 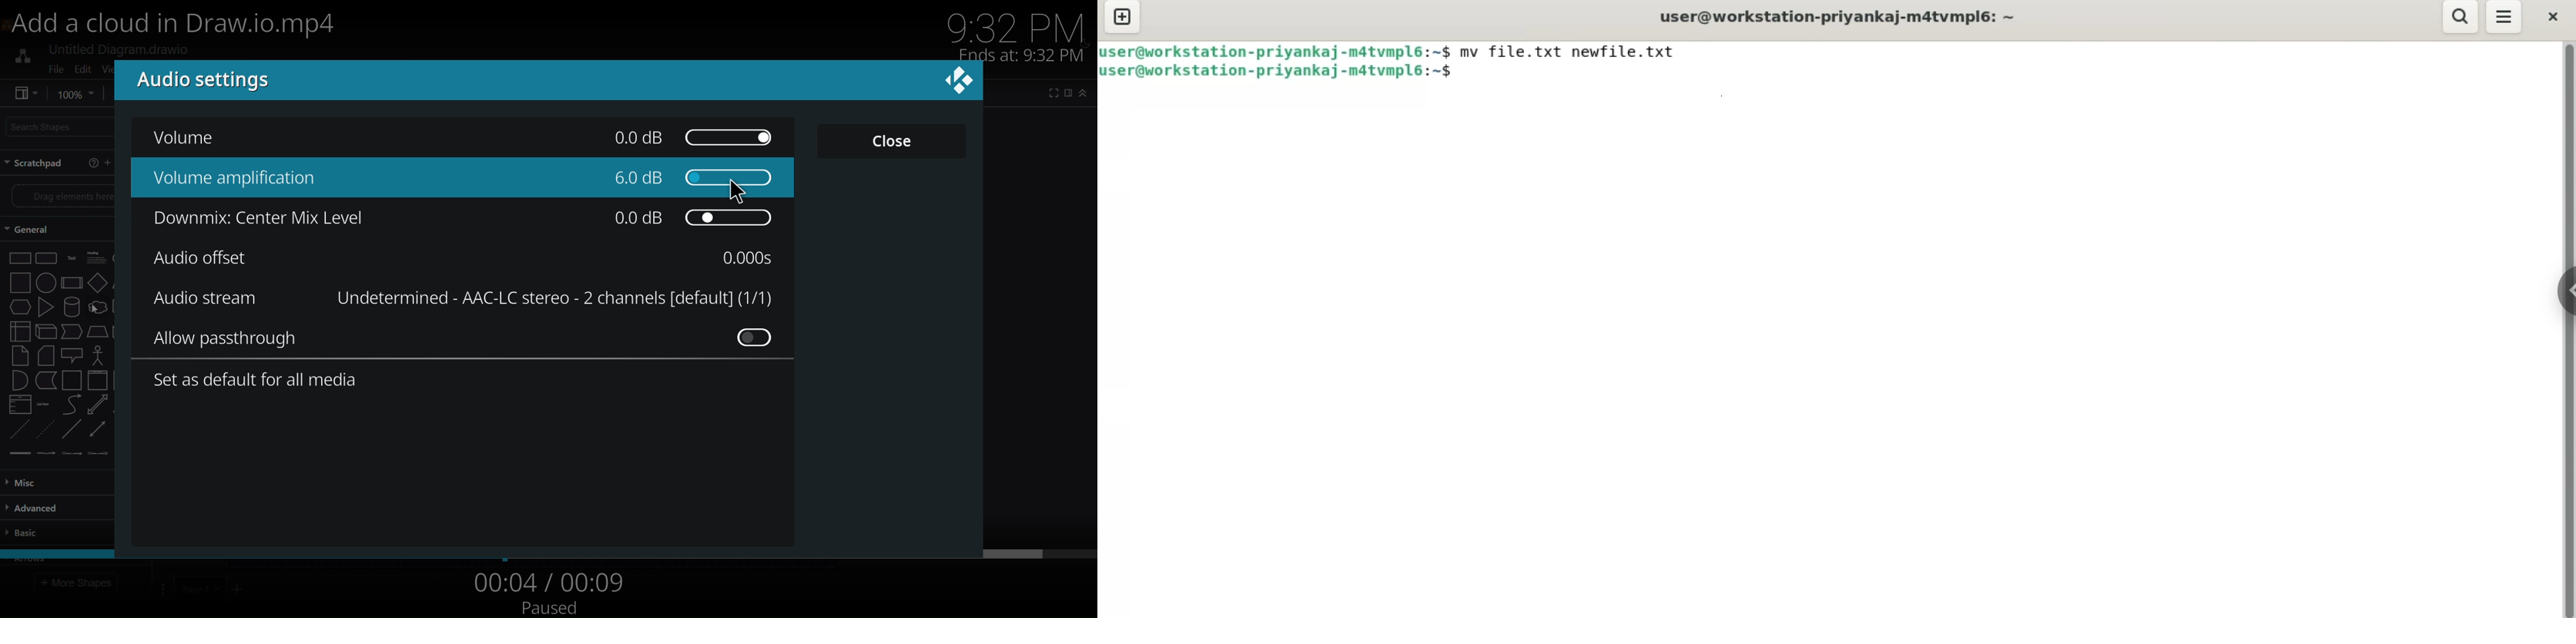 What do you see at coordinates (470, 340) in the screenshot?
I see `allow passthrough` at bounding box center [470, 340].